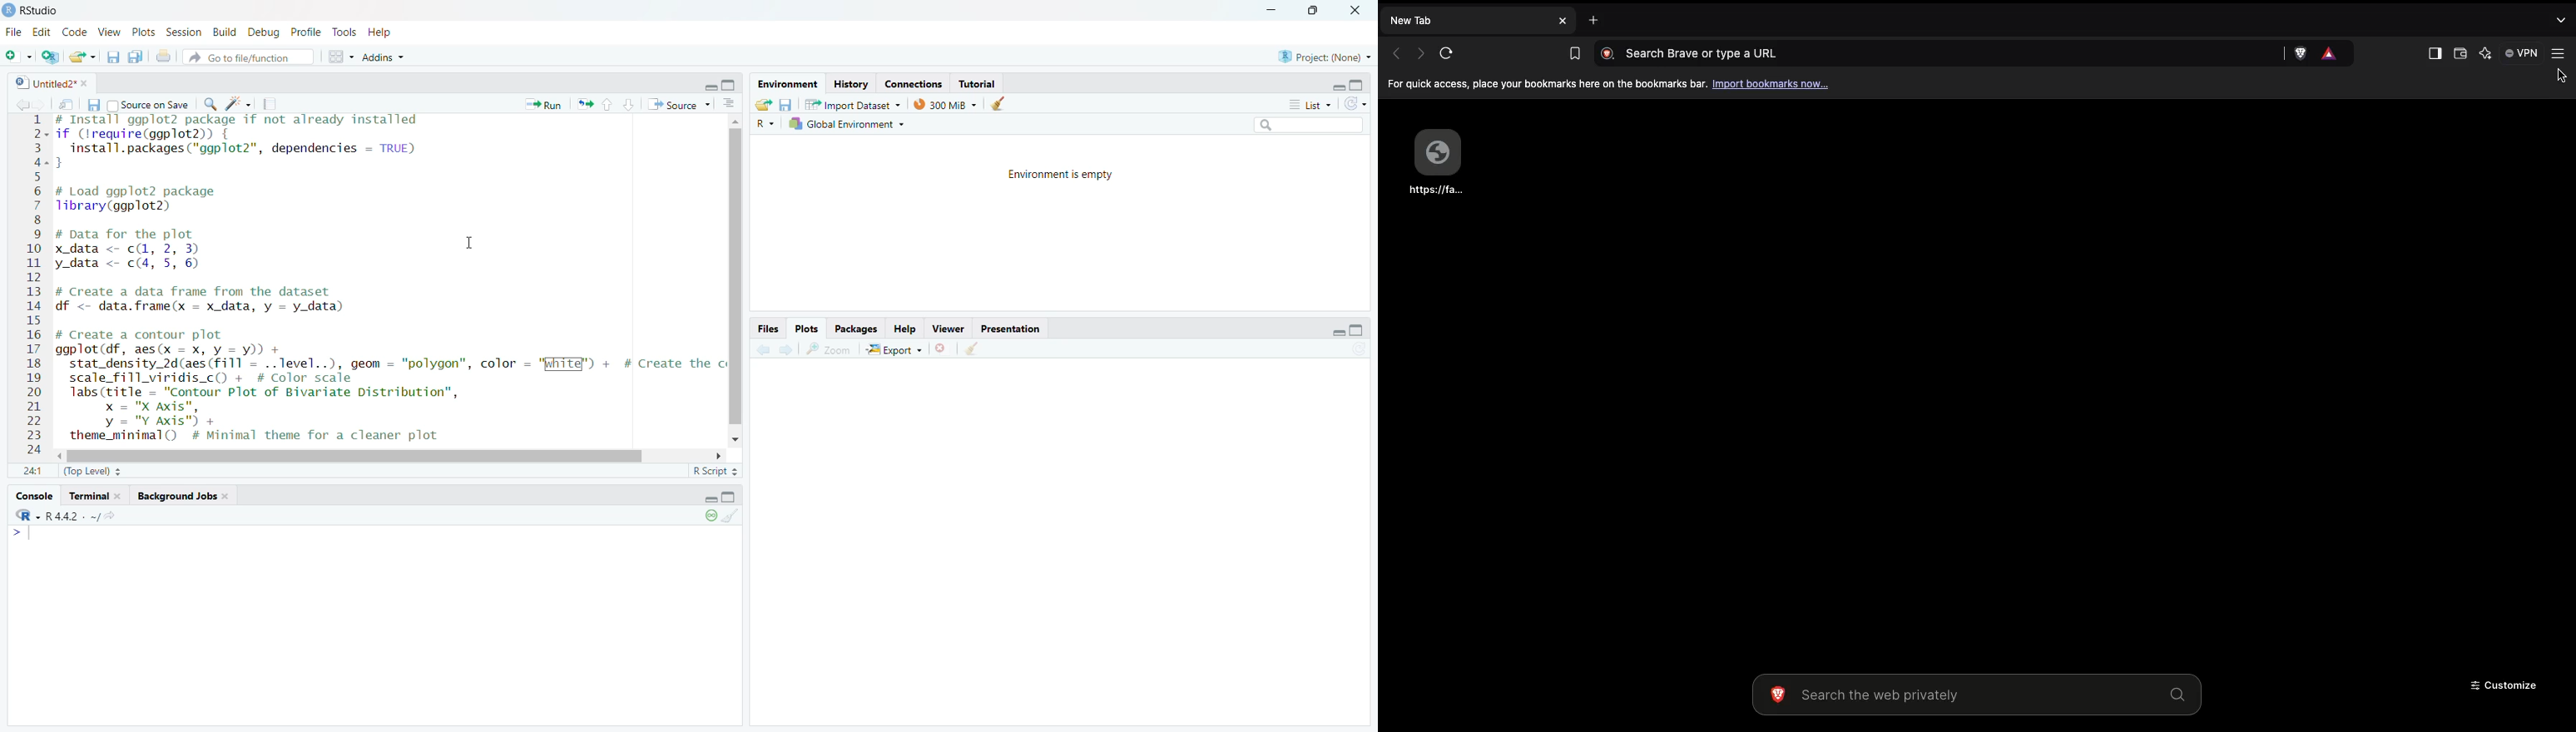 This screenshot has height=756, width=2576. Describe the element at coordinates (148, 105) in the screenshot. I see `Source on Save` at that location.